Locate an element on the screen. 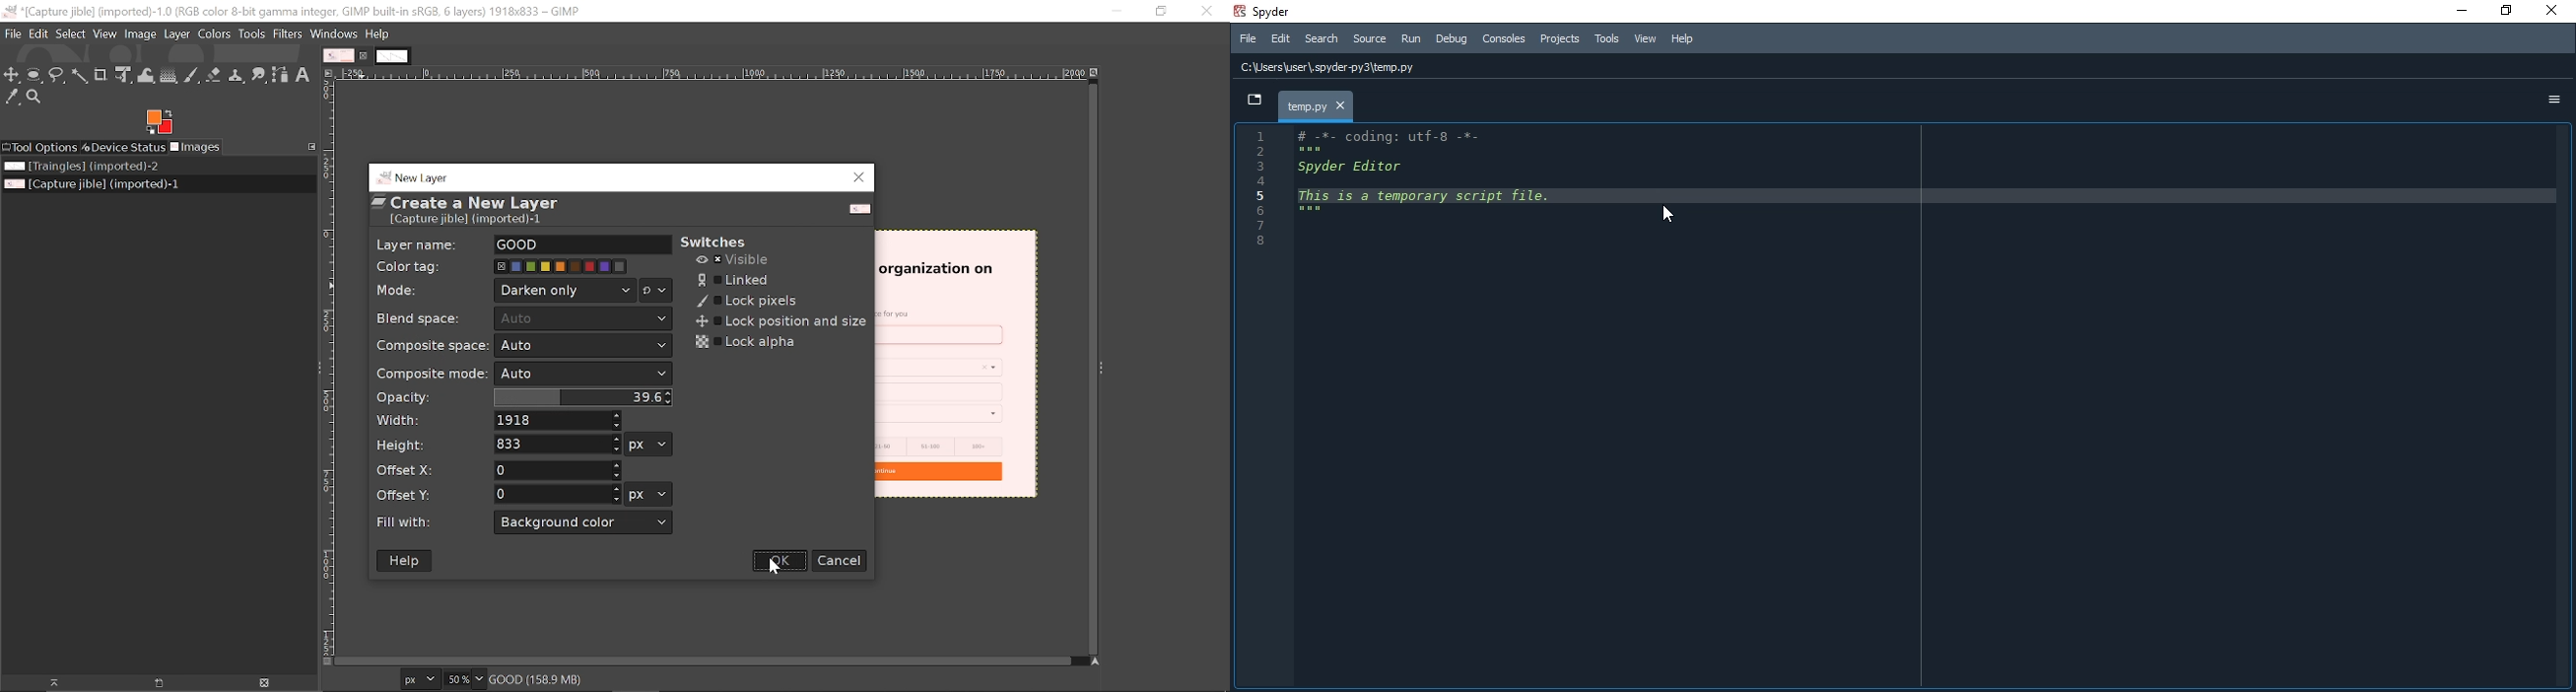 The image size is (2576, 700). cursor is located at coordinates (1657, 215).